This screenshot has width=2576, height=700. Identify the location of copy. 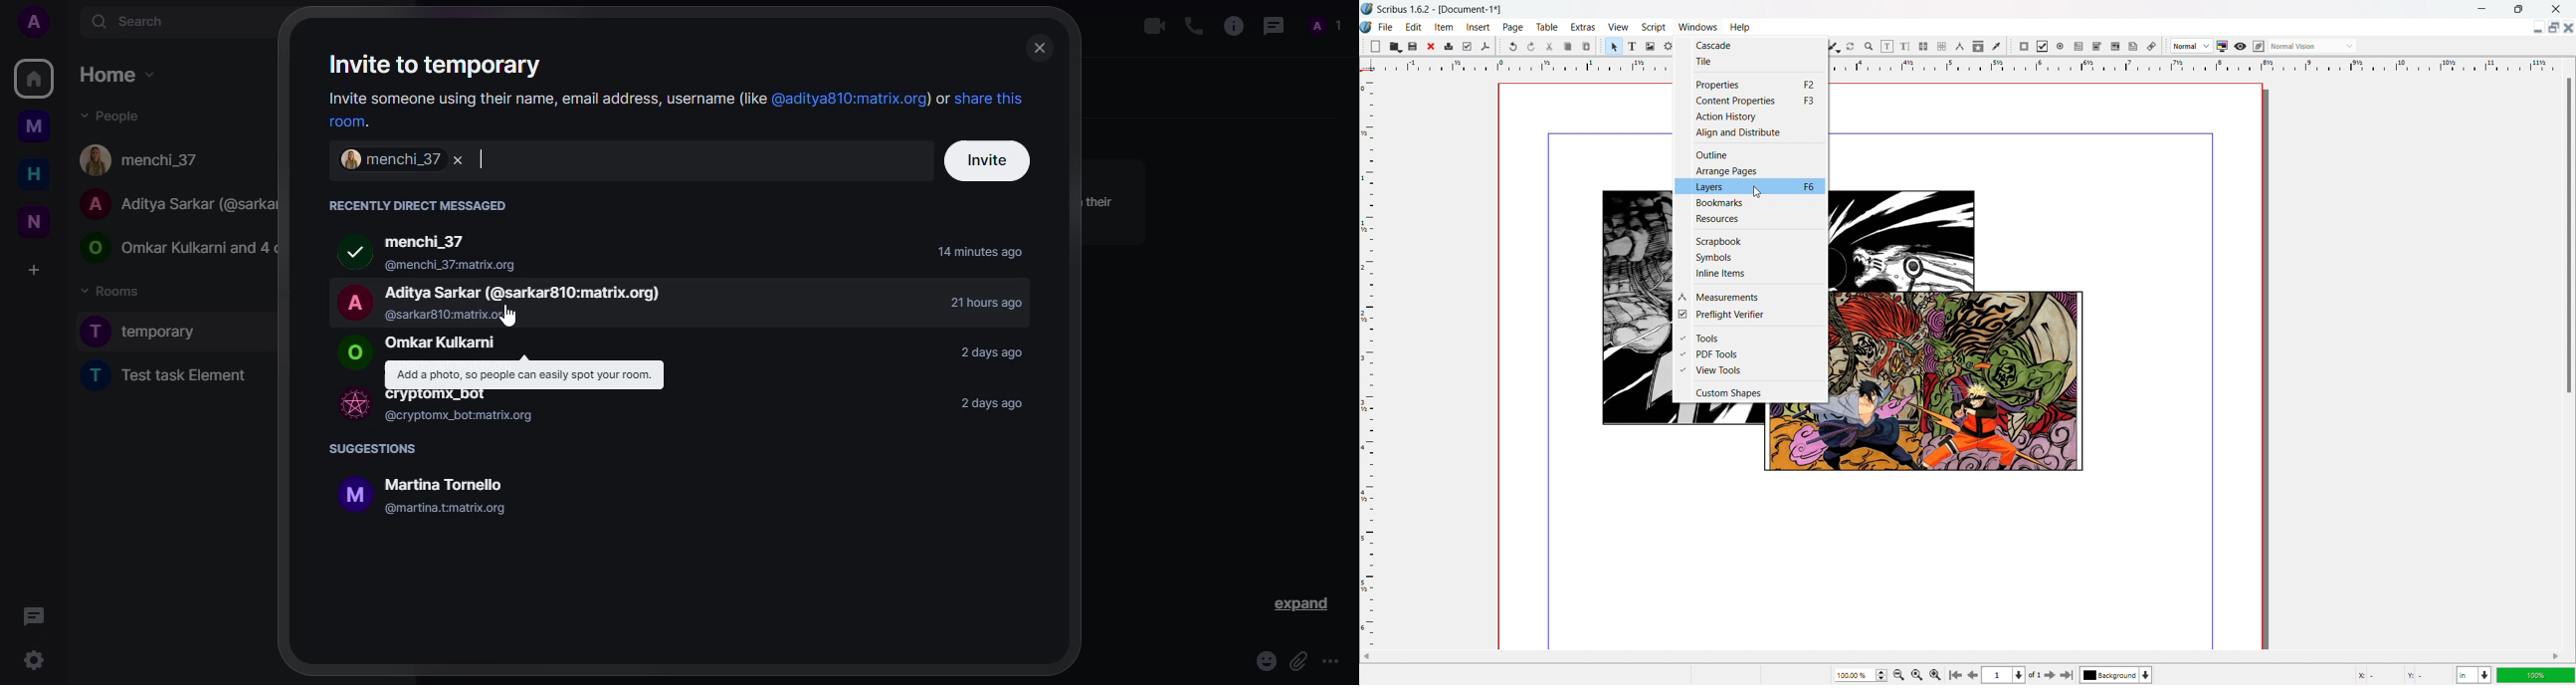
(1567, 46).